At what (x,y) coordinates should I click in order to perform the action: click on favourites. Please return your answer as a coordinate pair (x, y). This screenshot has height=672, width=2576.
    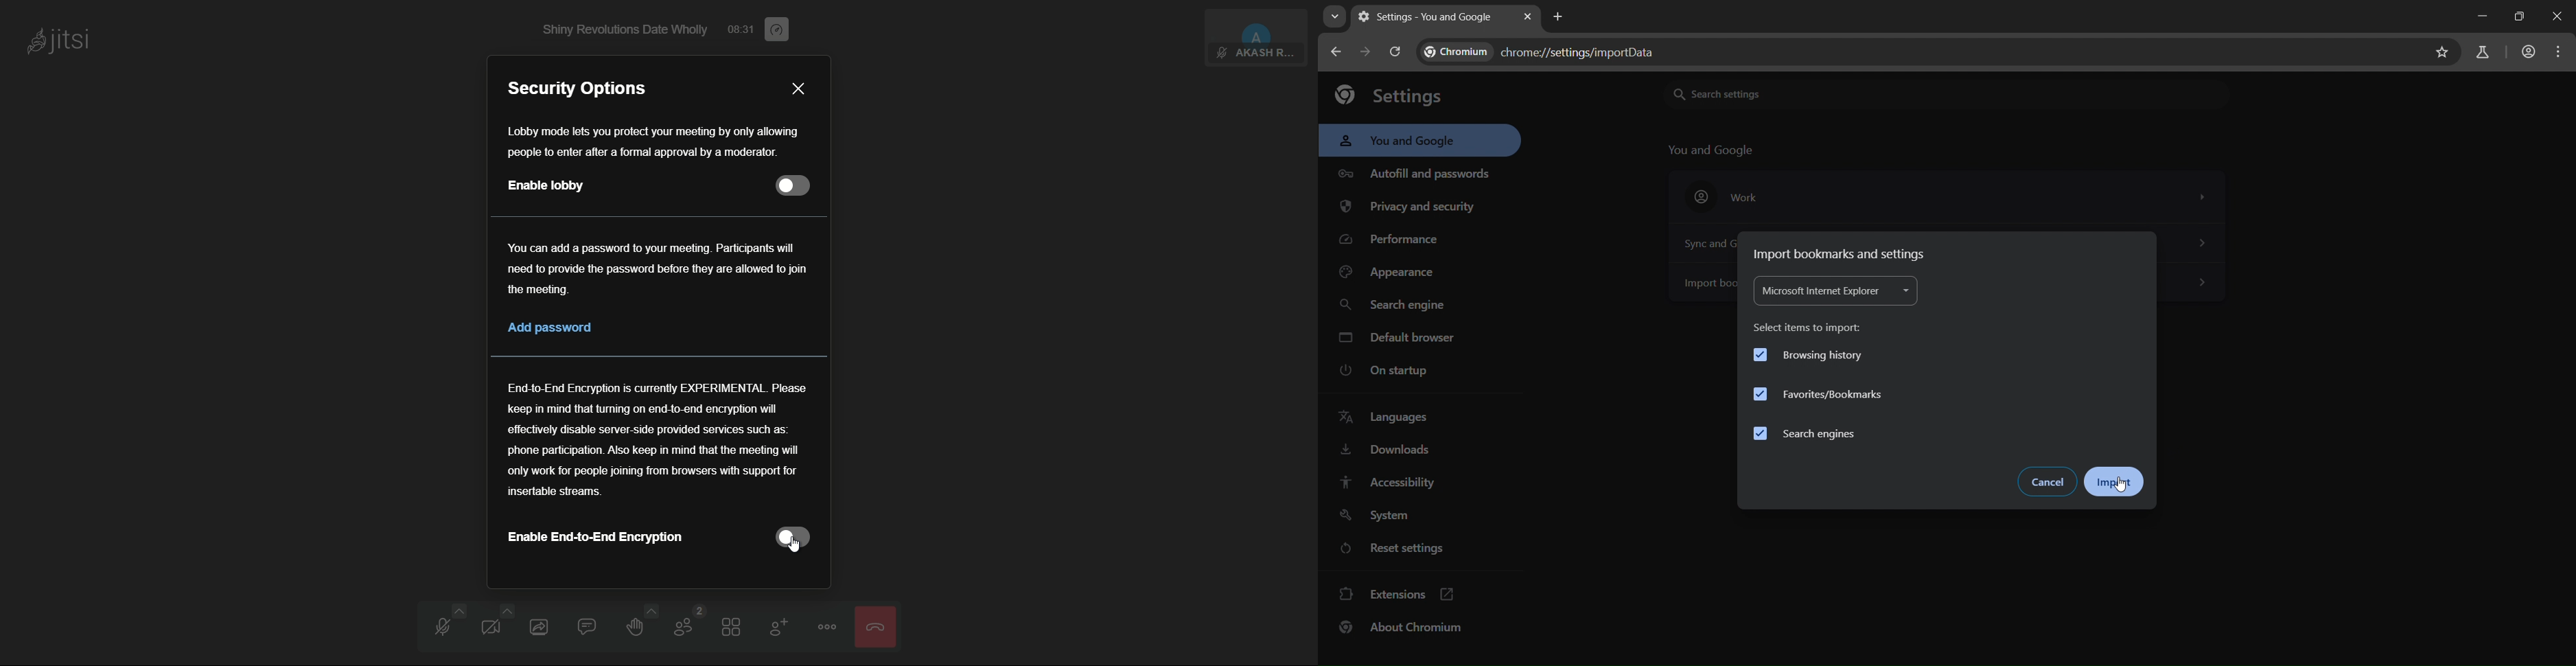
    Looking at the image, I should click on (1819, 395).